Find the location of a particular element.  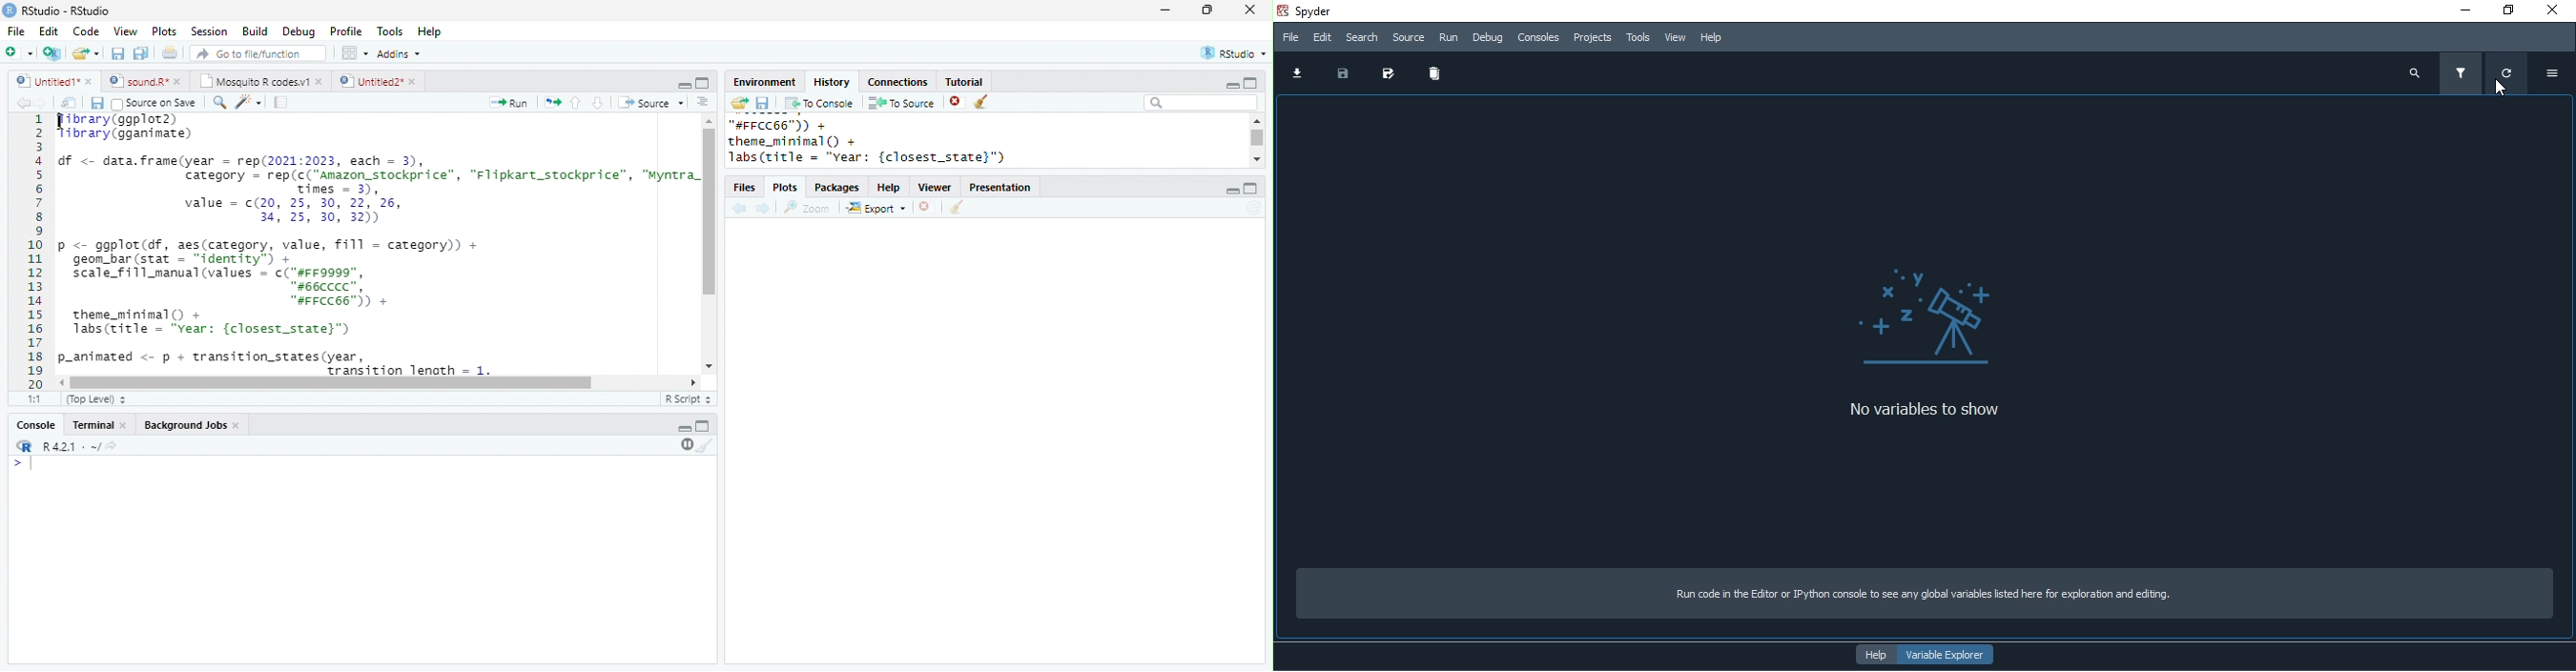

value = c(20, 25, 30, 22, 26,
34, 25, 30, 32) is located at coordinates (303, 212).